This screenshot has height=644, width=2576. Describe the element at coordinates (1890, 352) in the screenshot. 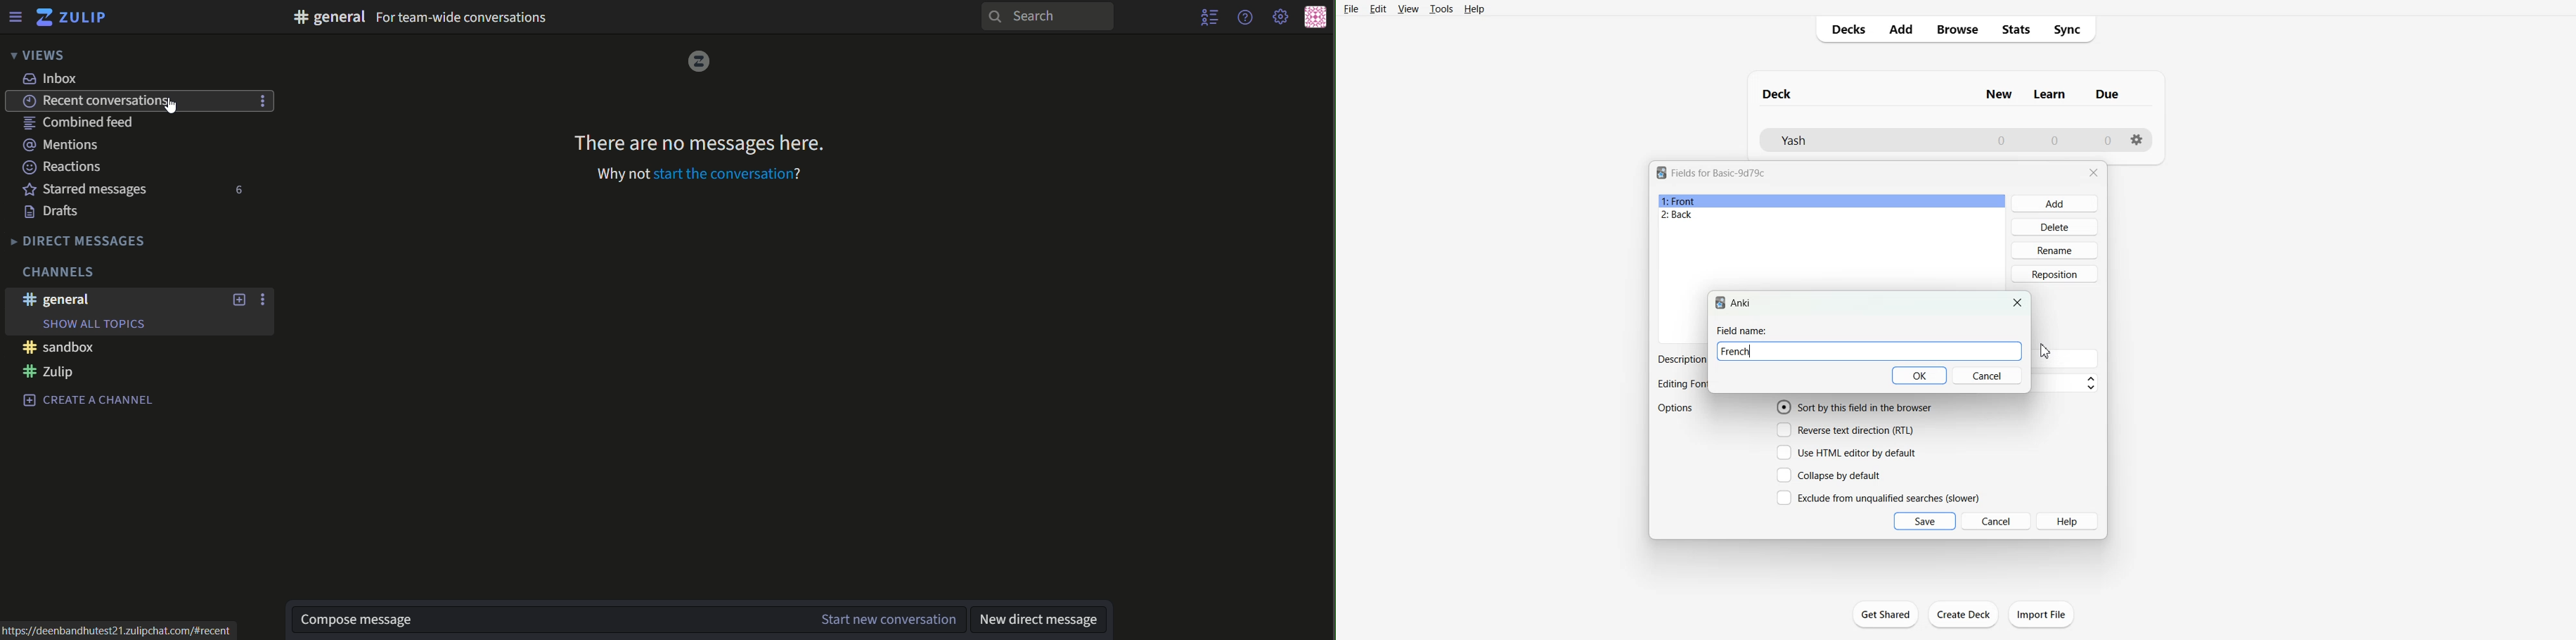

I see `Input box for field Name` at that location.